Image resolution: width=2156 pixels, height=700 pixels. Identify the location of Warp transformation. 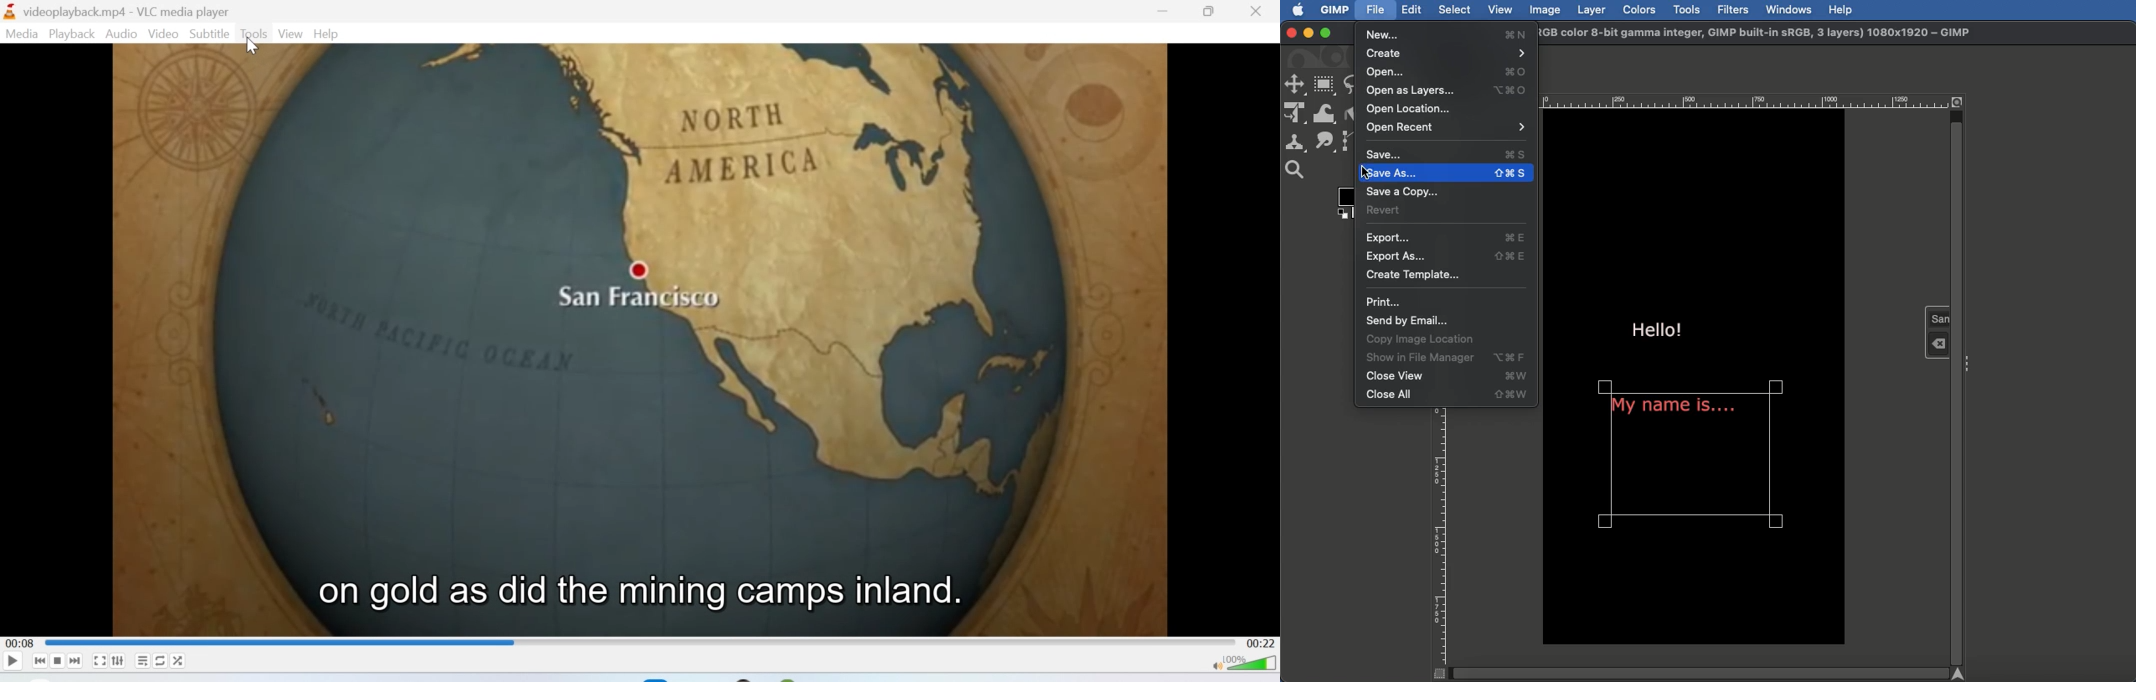
(1326, 113).